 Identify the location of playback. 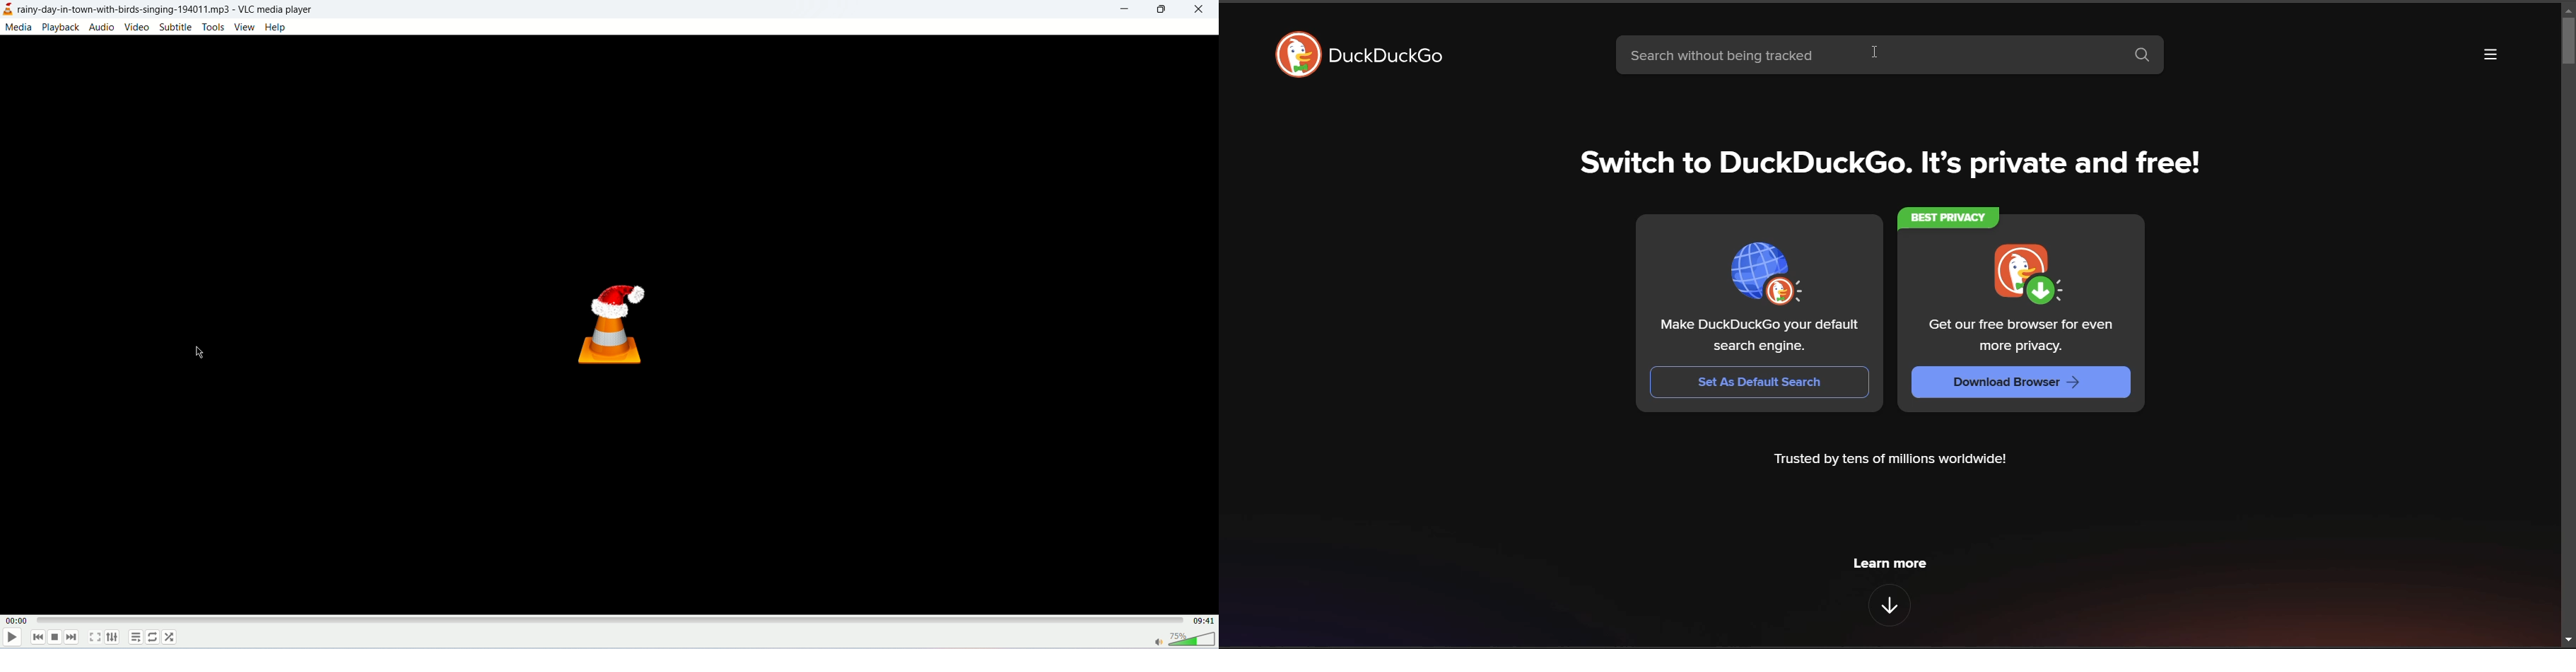
(60, 27).